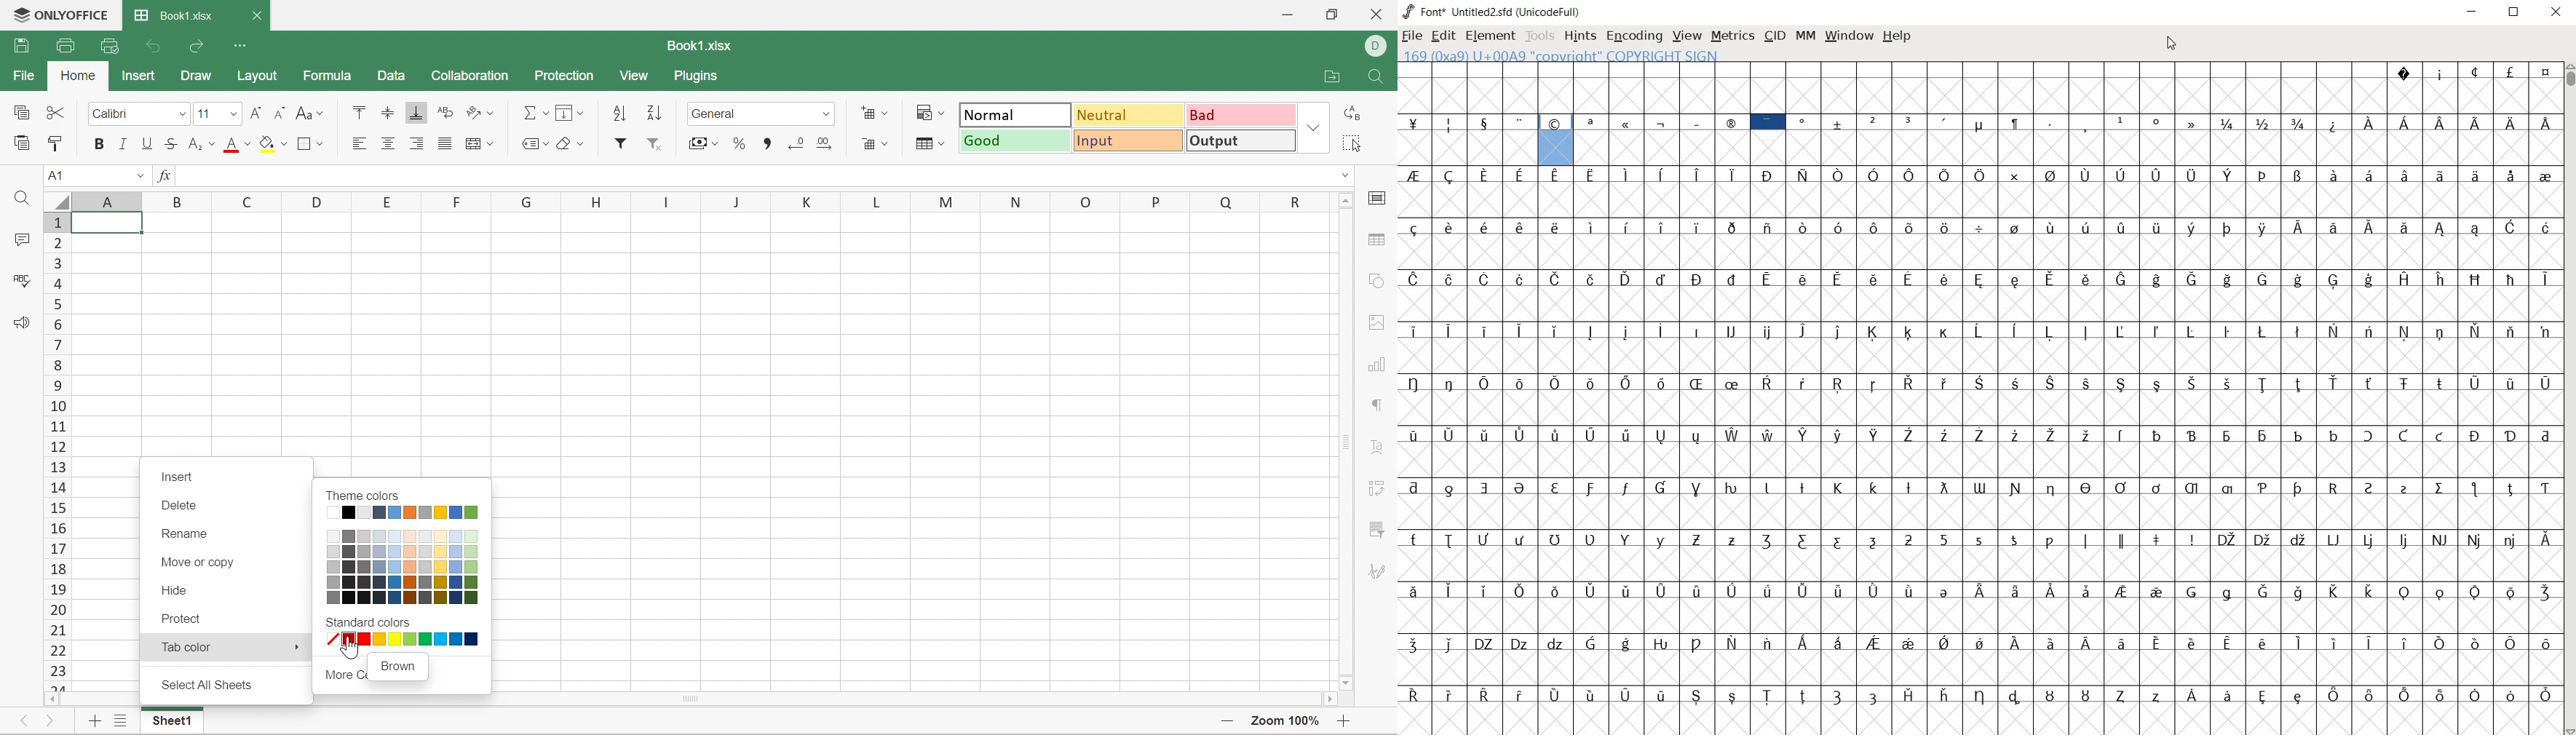  What do you see at coordinates (186, 619) in the screenshot?
I see `Protect` at bounding box center [186, 619].